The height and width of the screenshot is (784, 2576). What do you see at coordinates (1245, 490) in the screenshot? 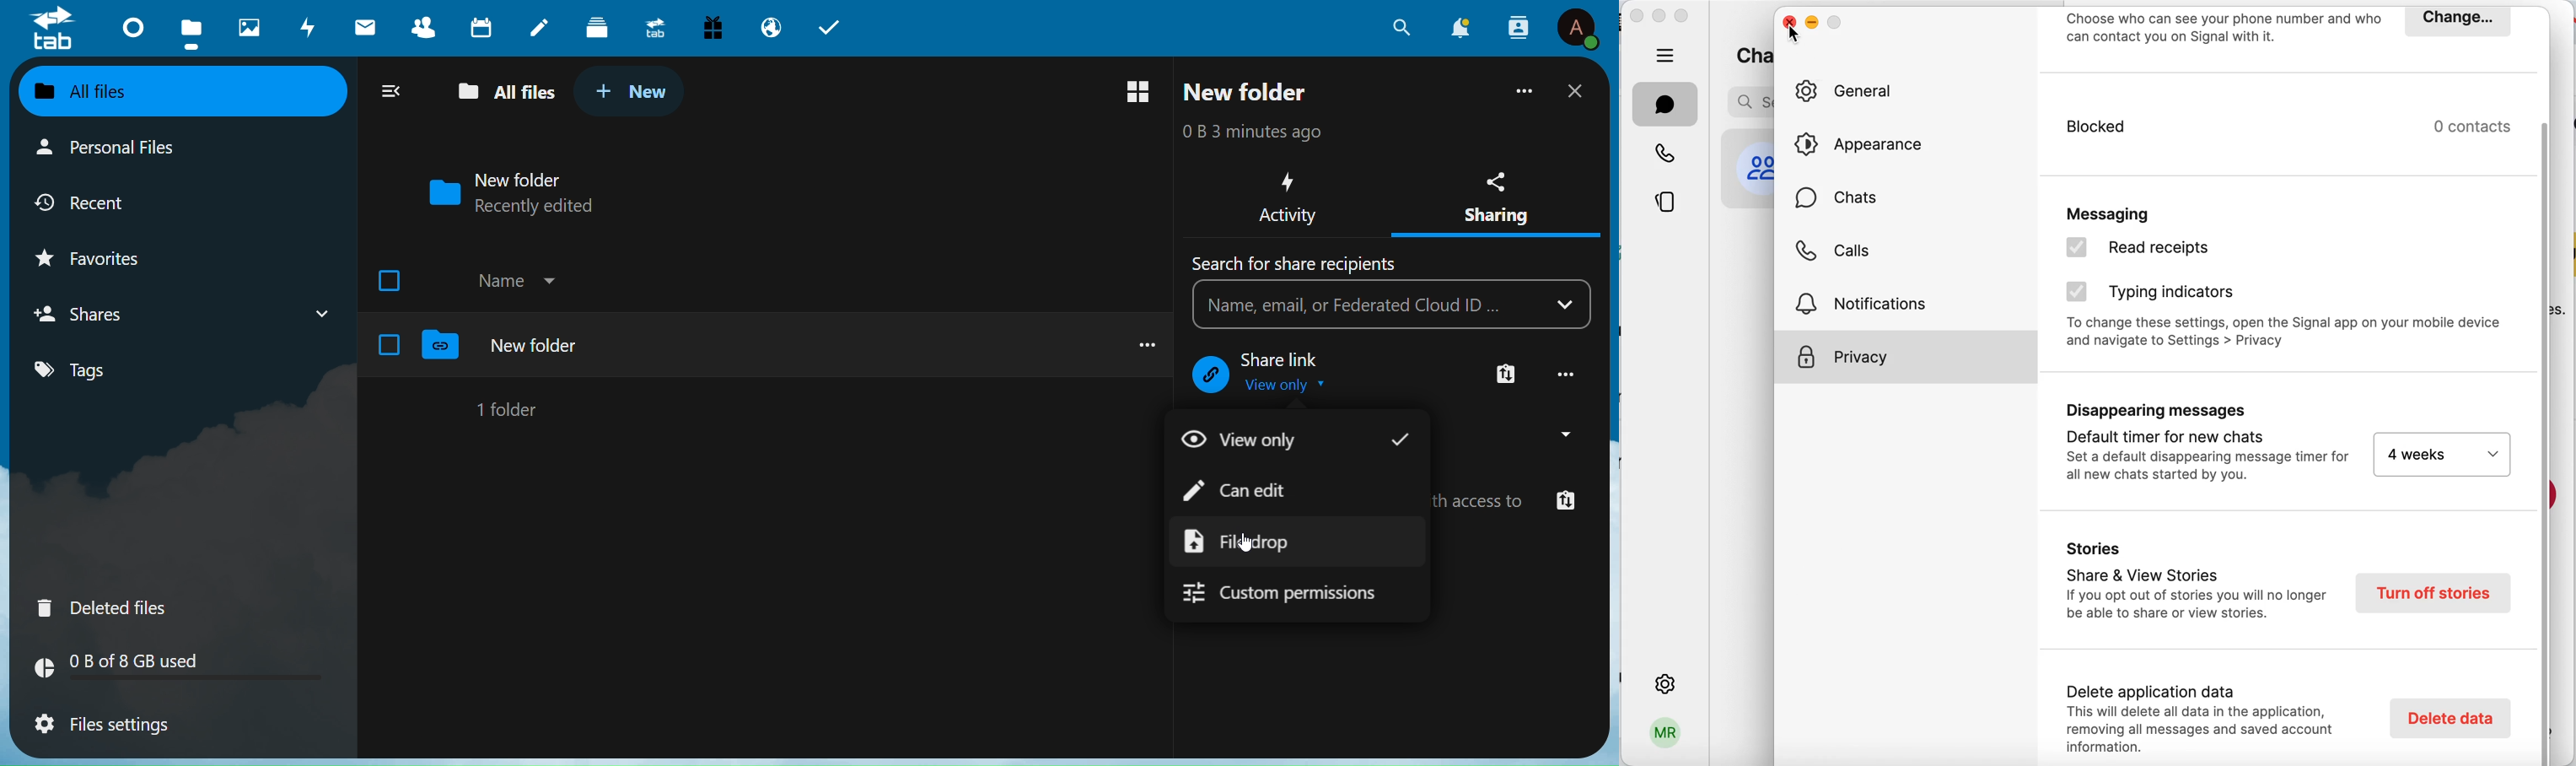
I see `edit` at bounding box center [1245, 490].